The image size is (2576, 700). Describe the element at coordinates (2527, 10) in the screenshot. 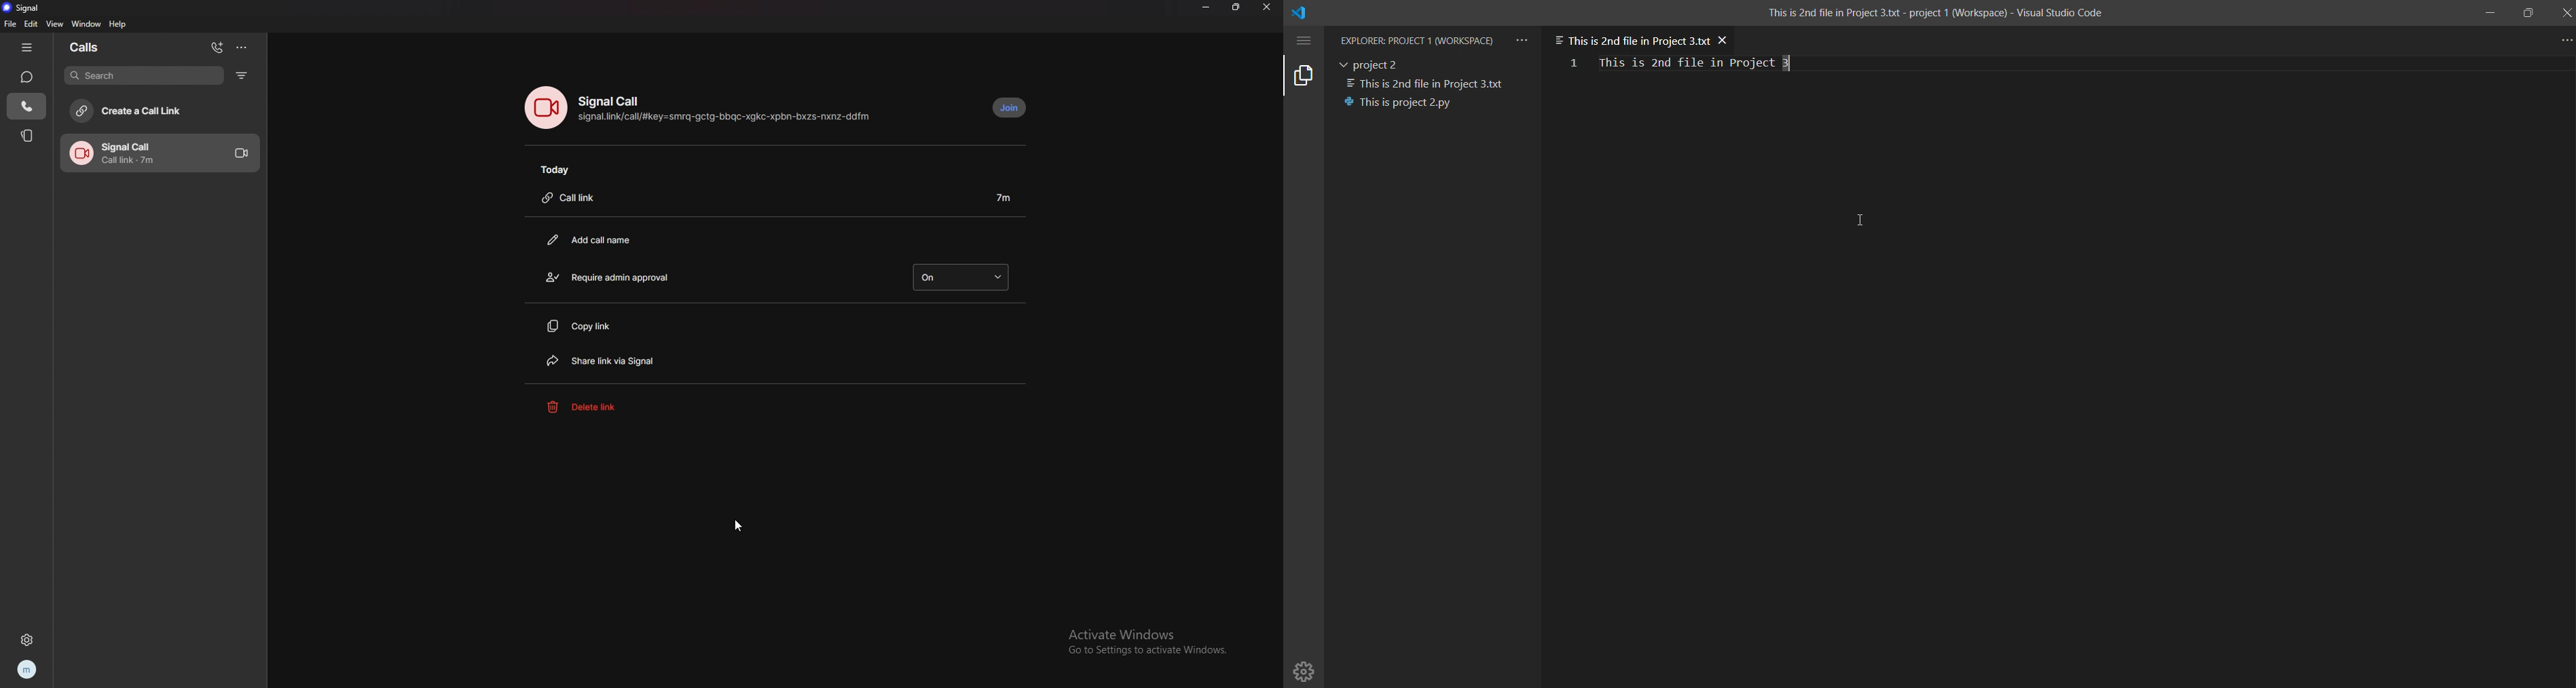

I see `maximize` at that location.